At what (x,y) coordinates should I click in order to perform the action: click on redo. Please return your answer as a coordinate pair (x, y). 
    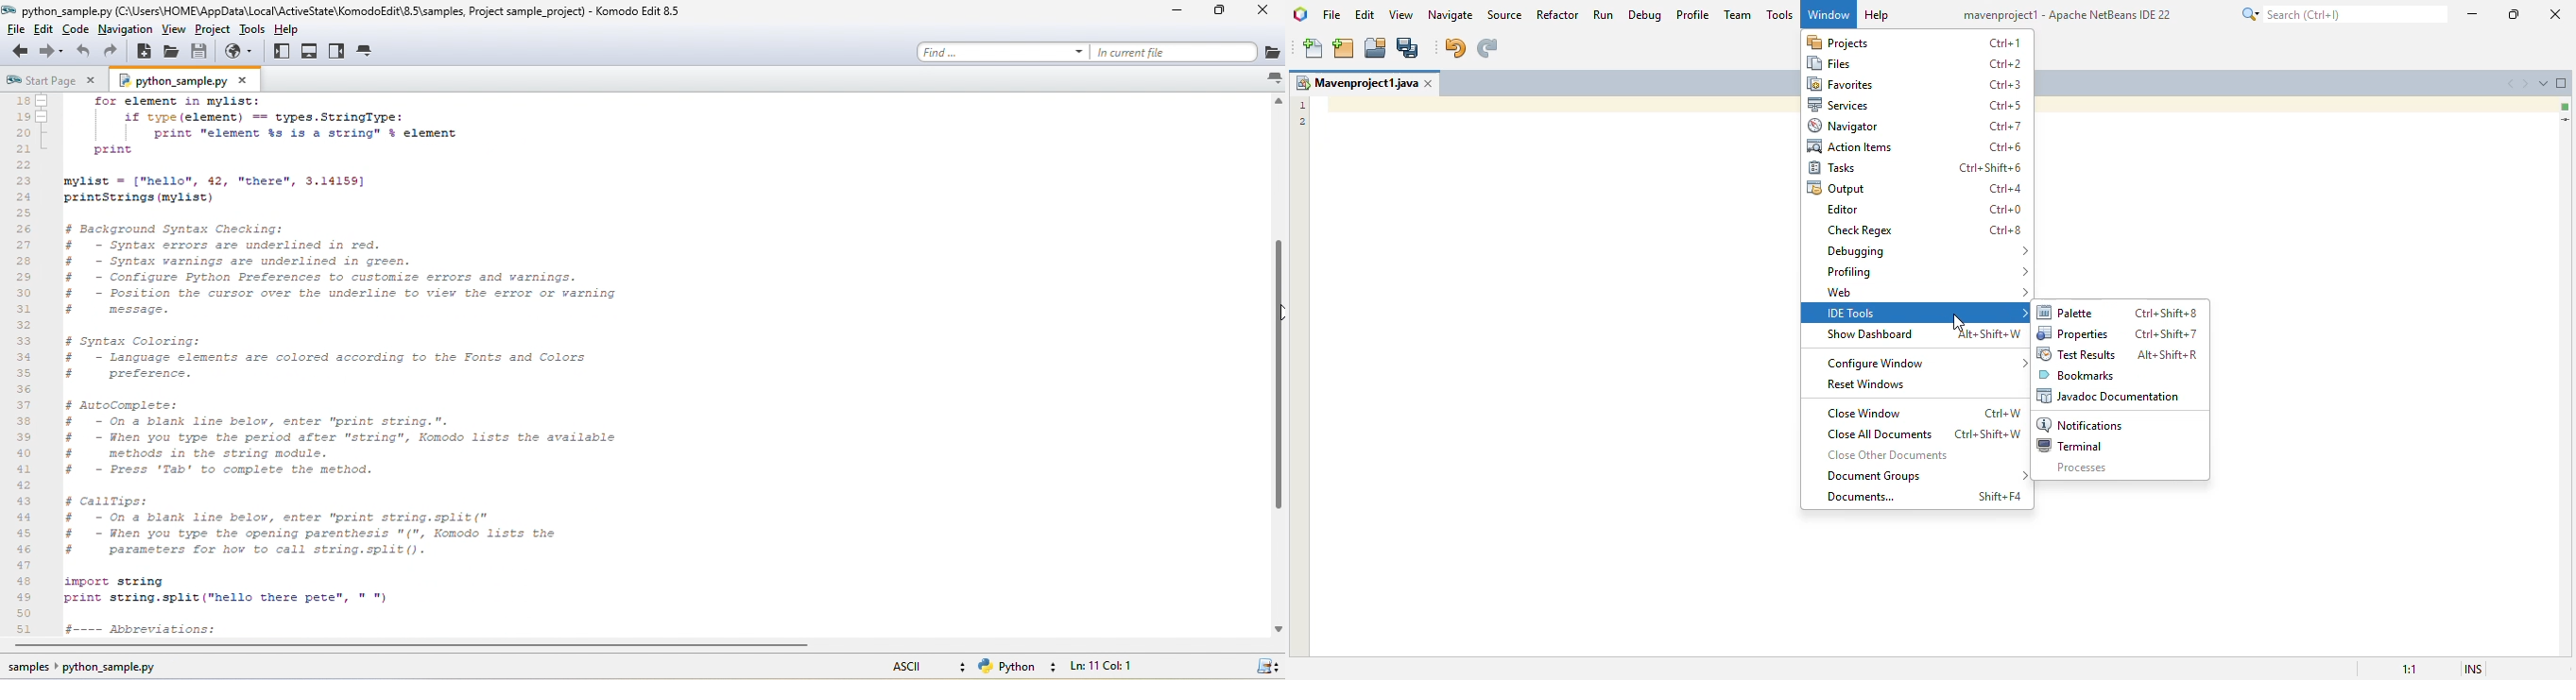
    Looking at the image, I should click on (112, 52).